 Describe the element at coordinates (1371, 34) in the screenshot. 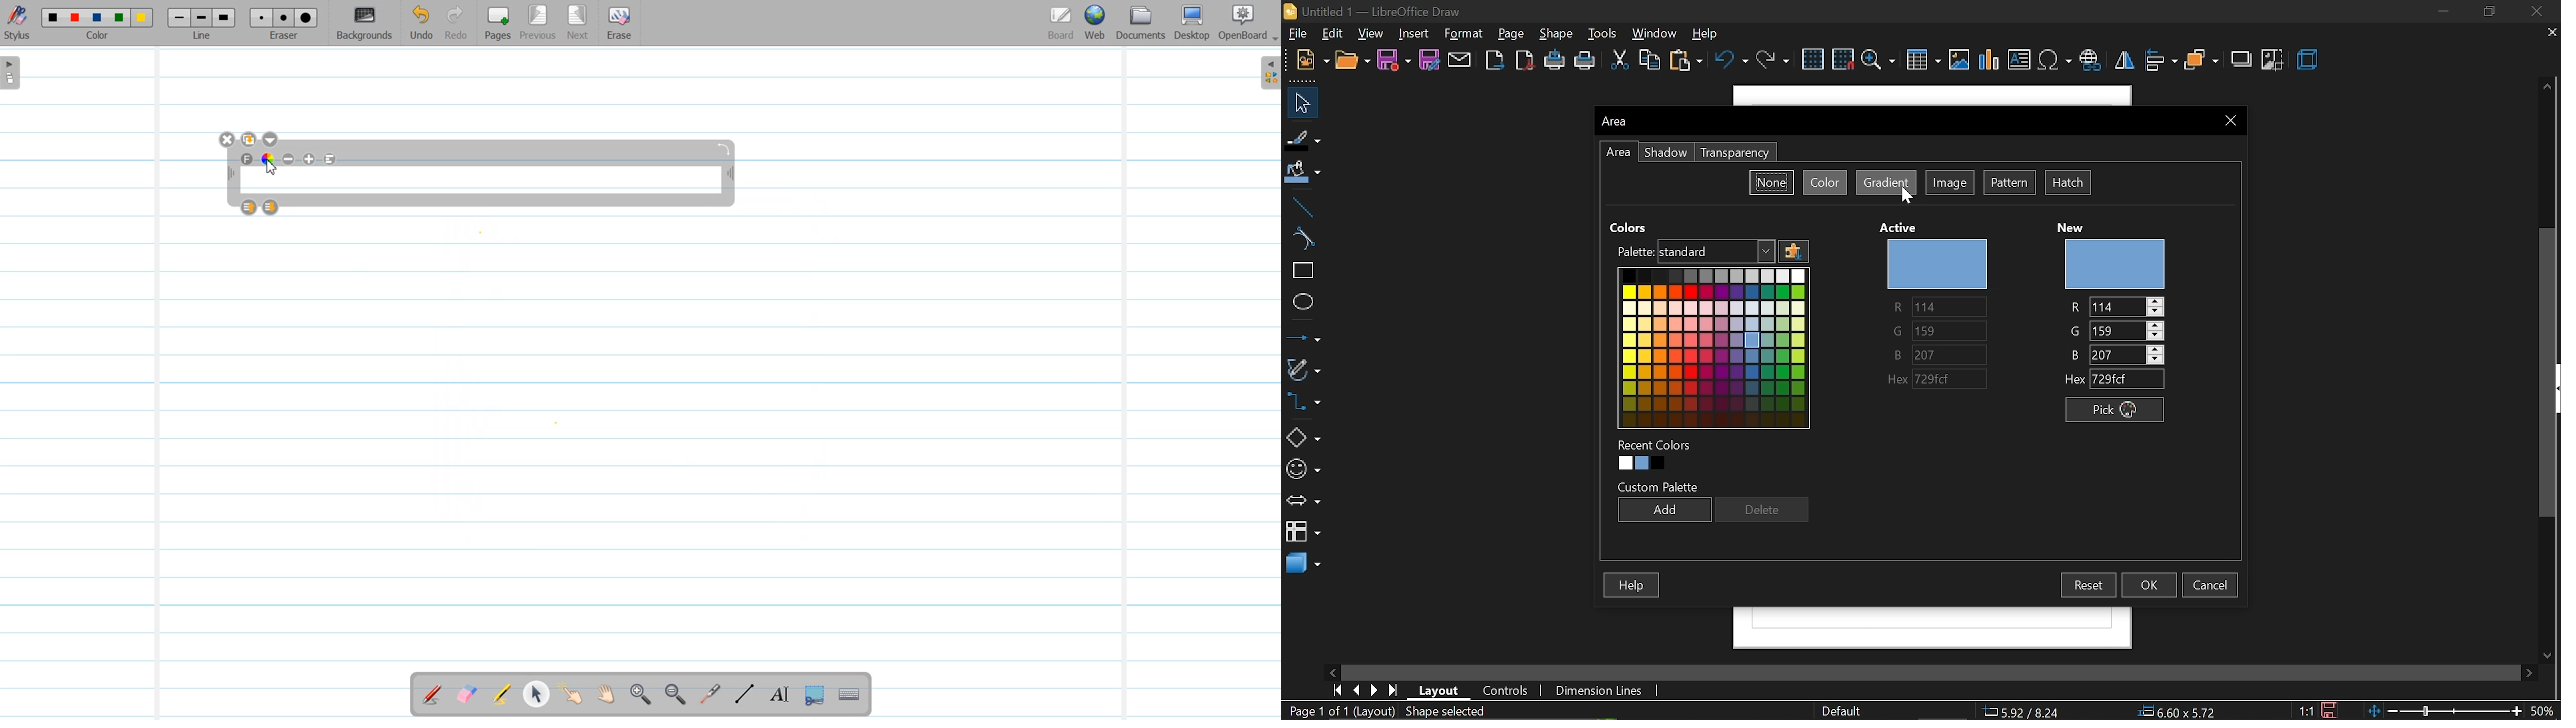

I see `view` at that location.